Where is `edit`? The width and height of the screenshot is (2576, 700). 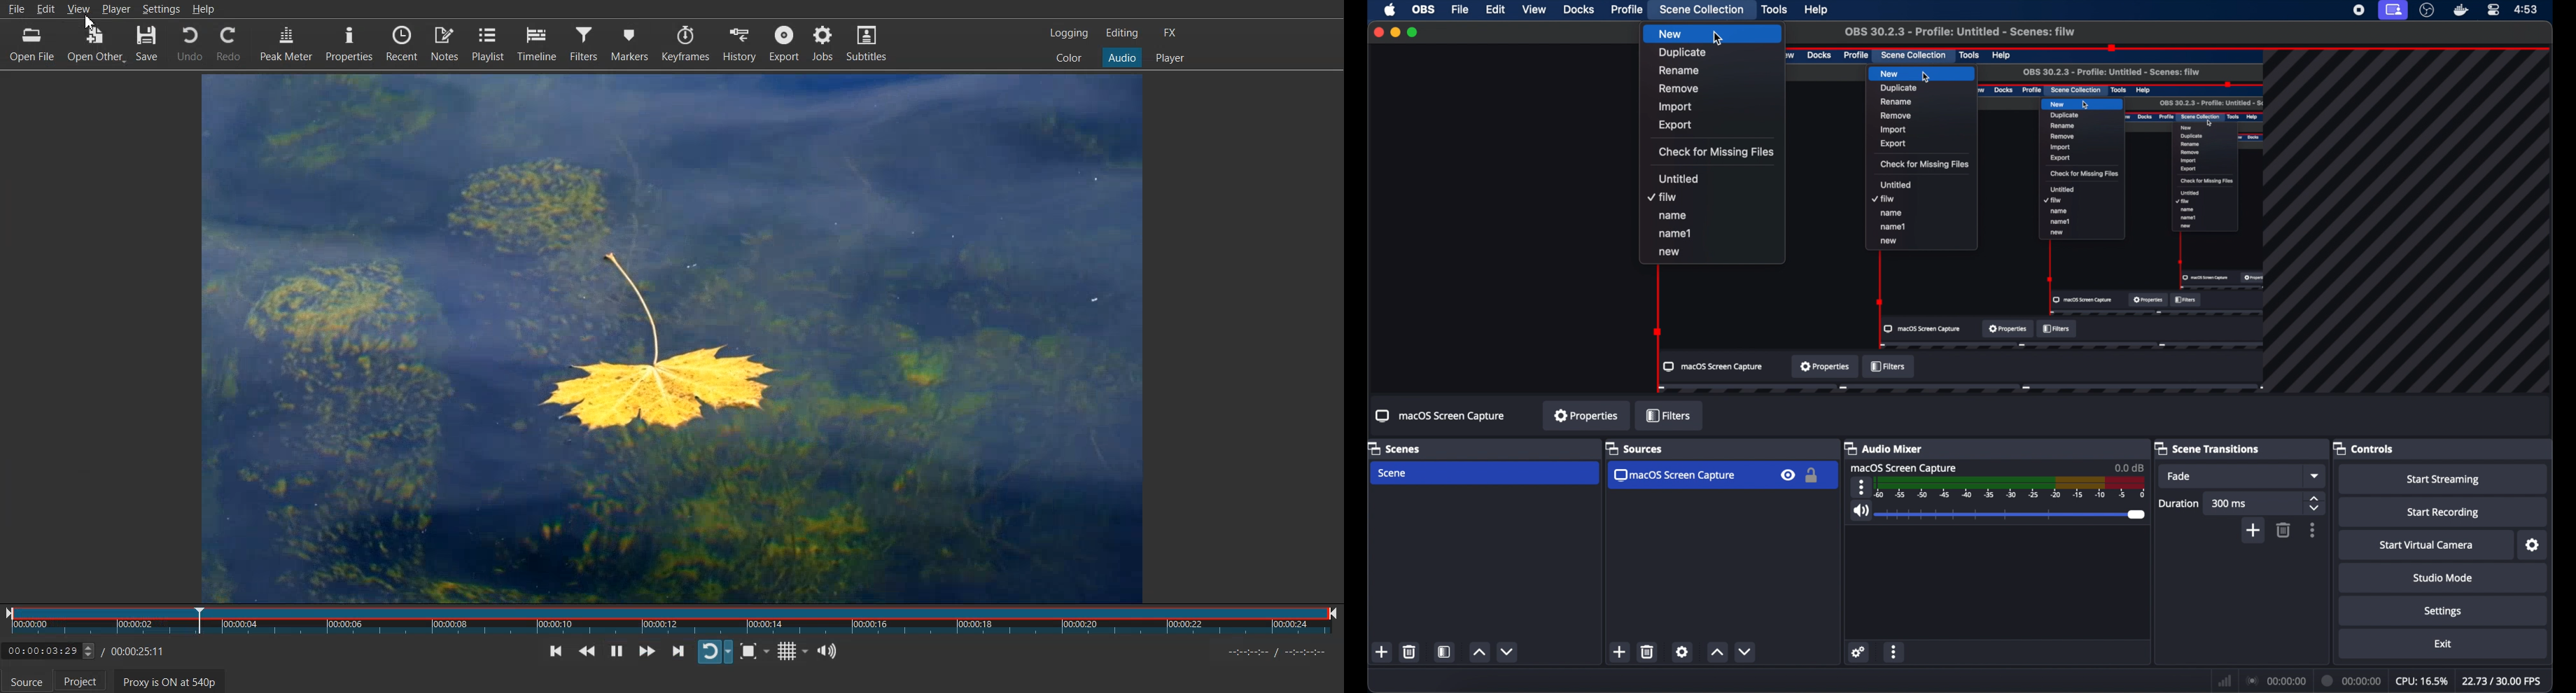 edit is located at coordinates (1495, 10).